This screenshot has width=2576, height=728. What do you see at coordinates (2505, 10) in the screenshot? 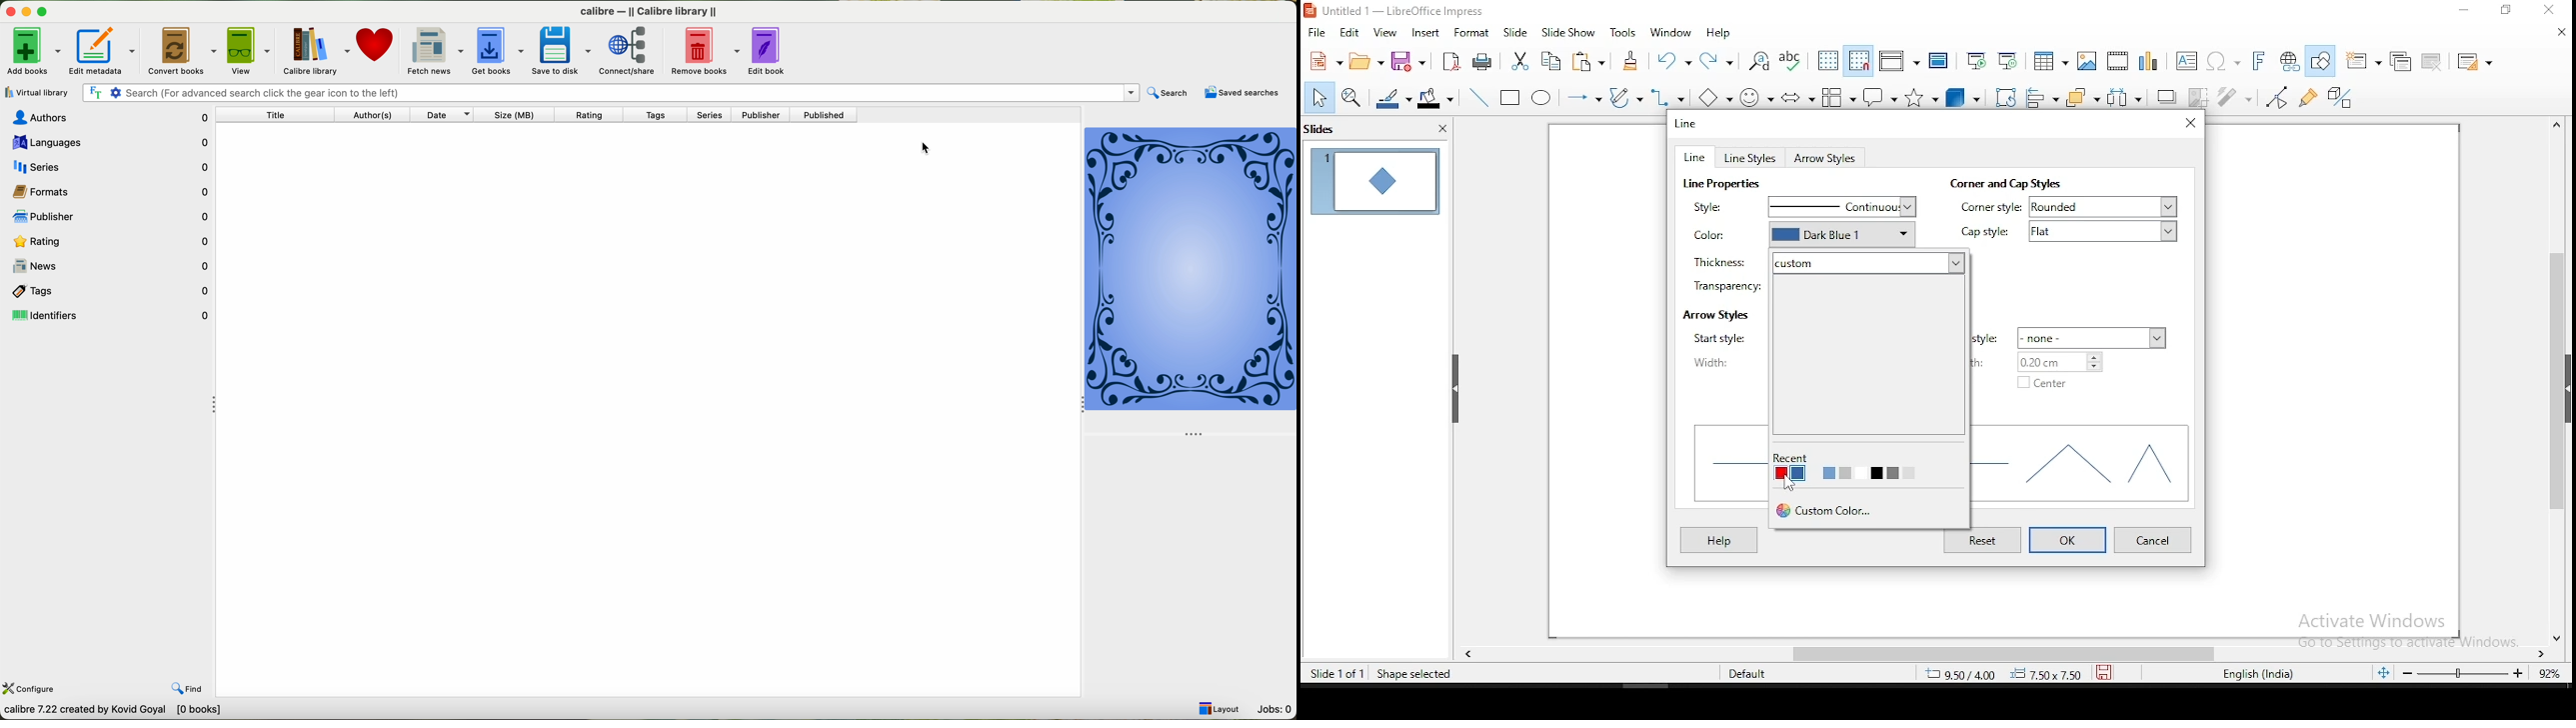
I see `restore` at bounding box center [2505, 10].